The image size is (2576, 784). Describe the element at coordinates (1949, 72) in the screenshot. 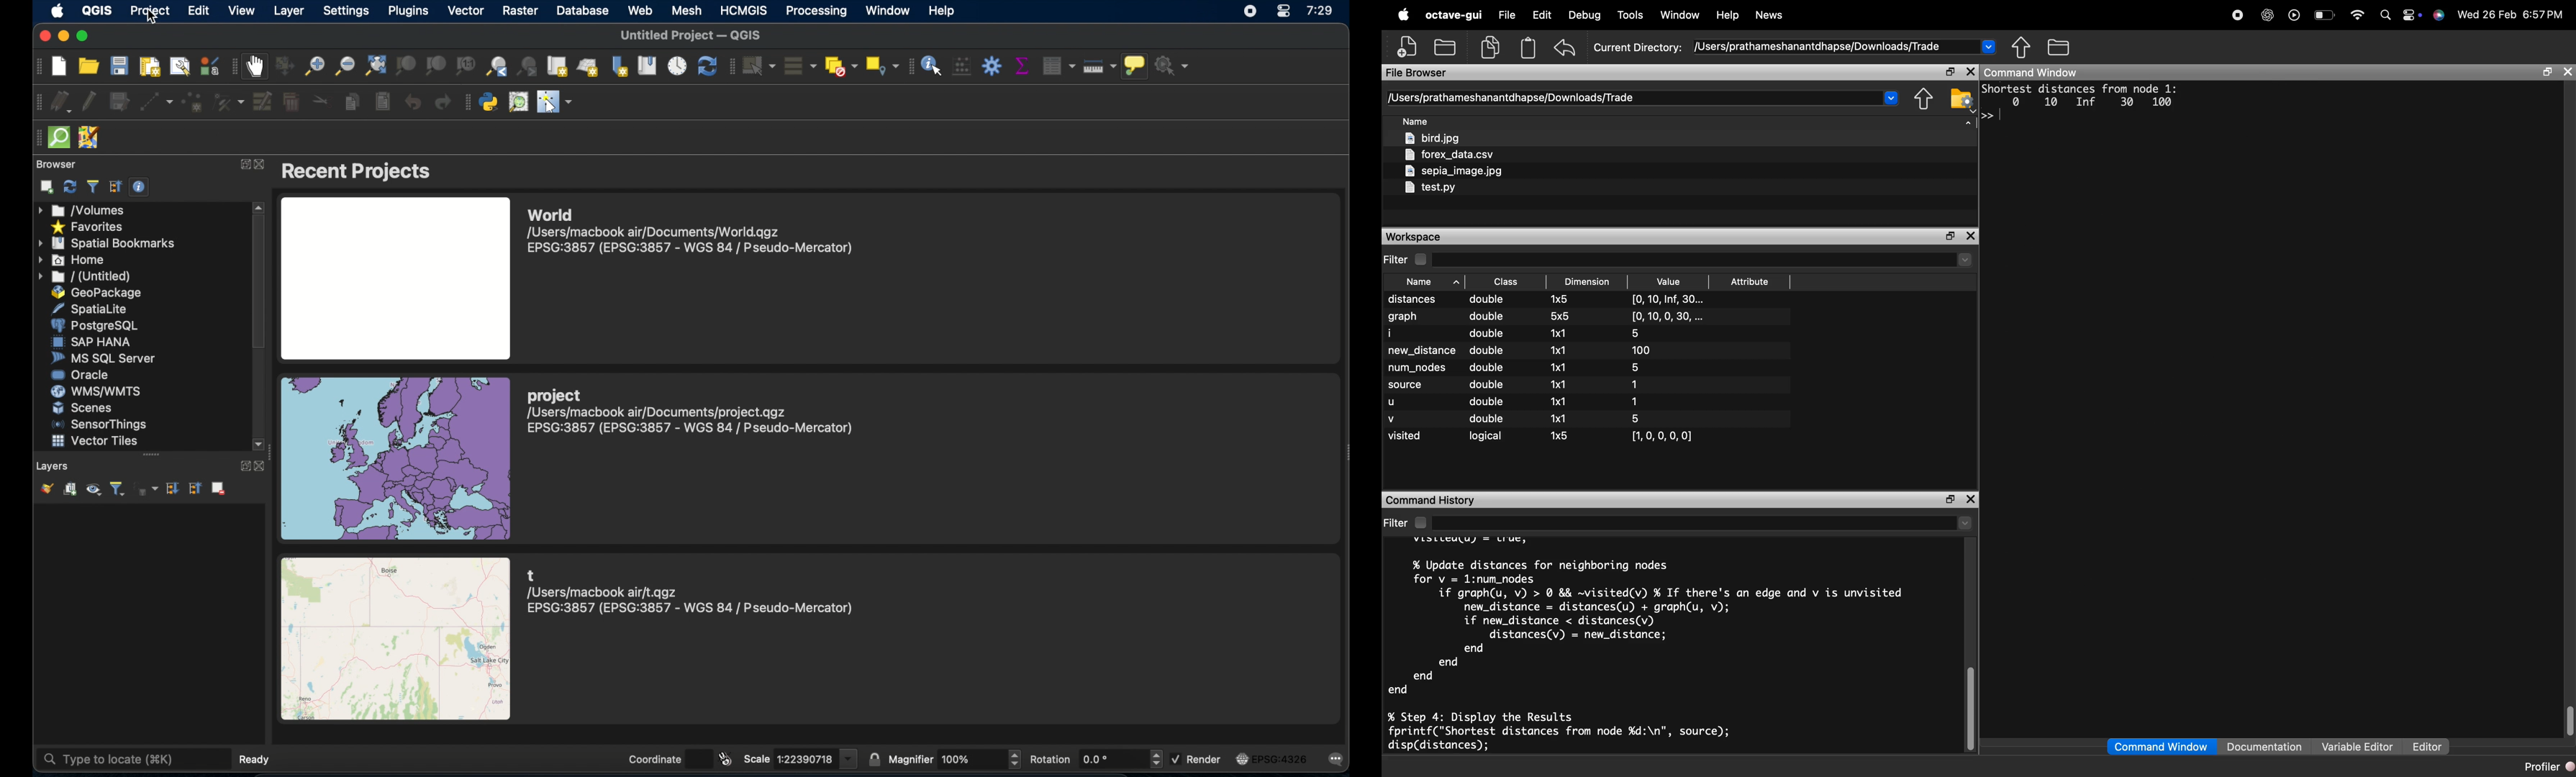

I see `maximize` at that location.